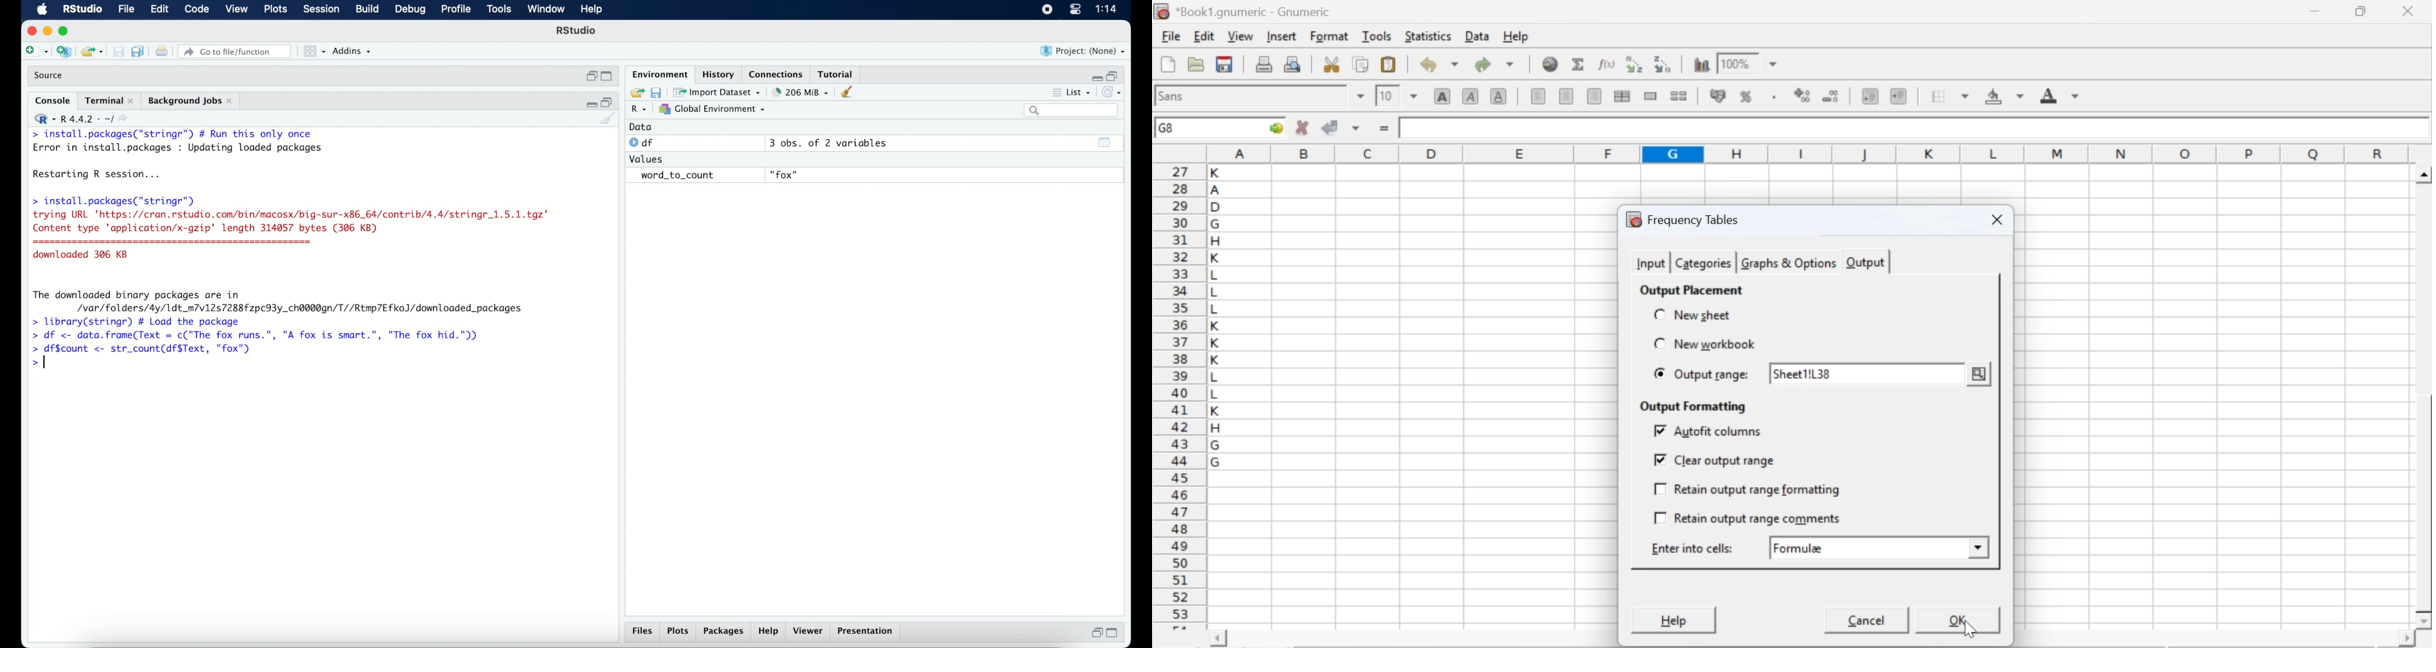 The height and width of the screenshot is (672, 2436). I want to click on macOS, so click(42, 10).